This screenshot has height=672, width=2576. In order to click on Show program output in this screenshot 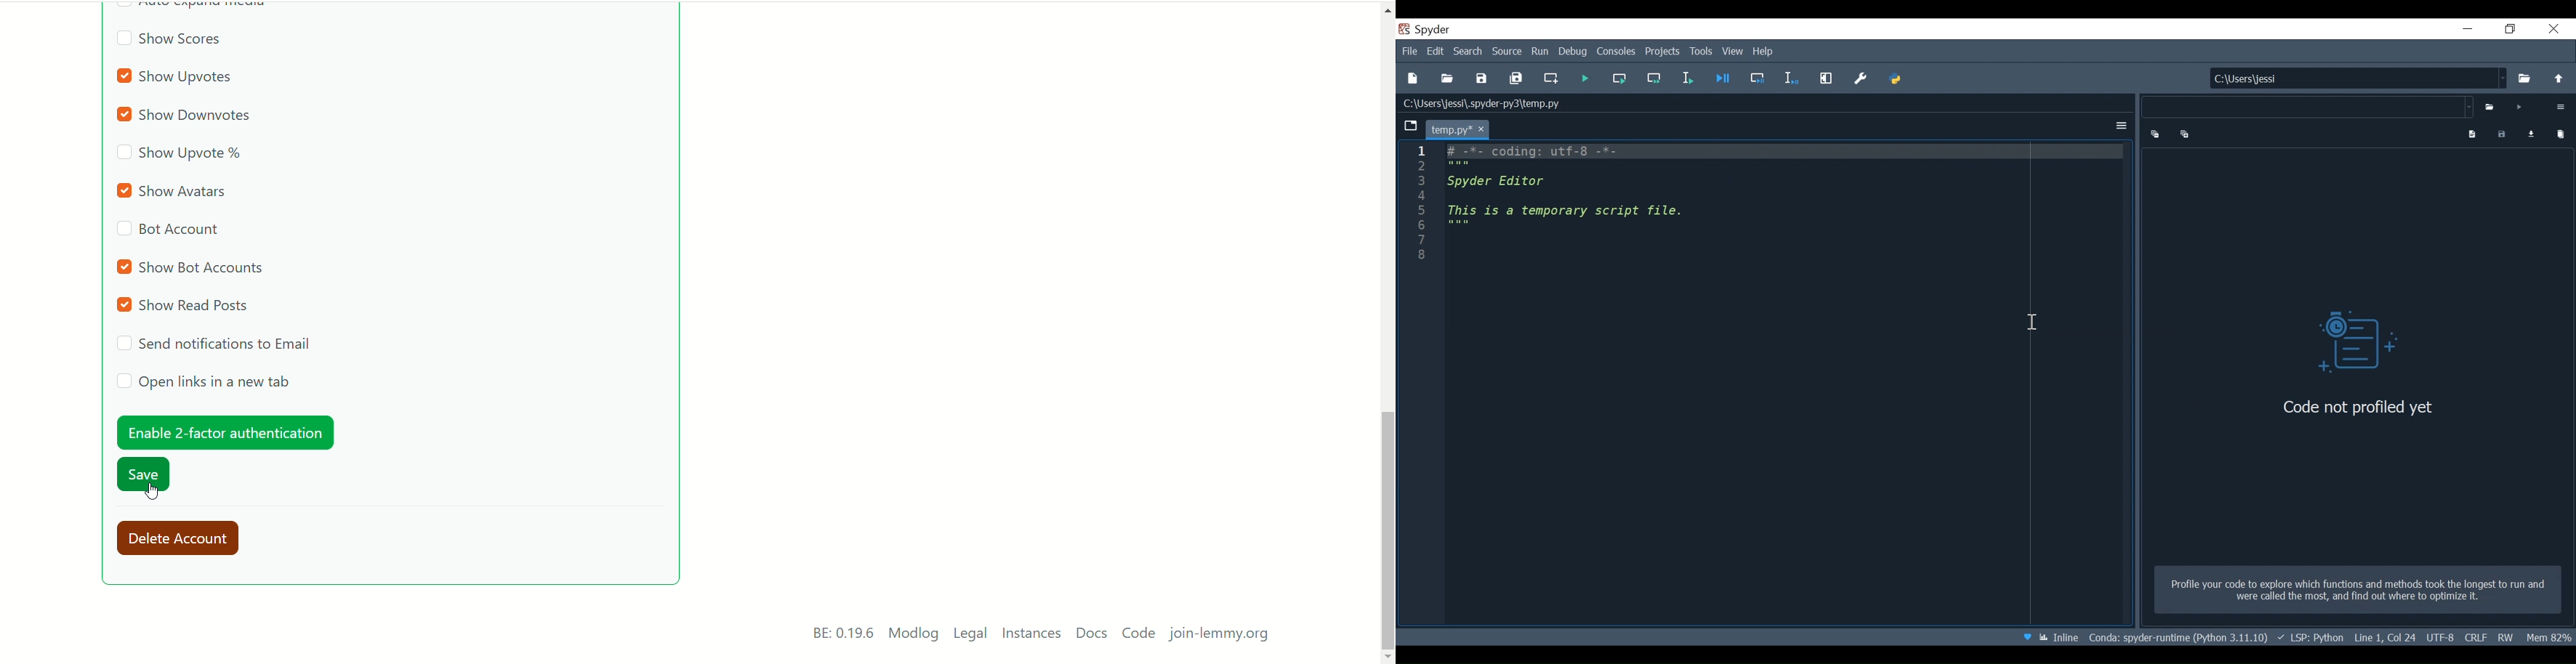, I will do `click(2471, 133)`.